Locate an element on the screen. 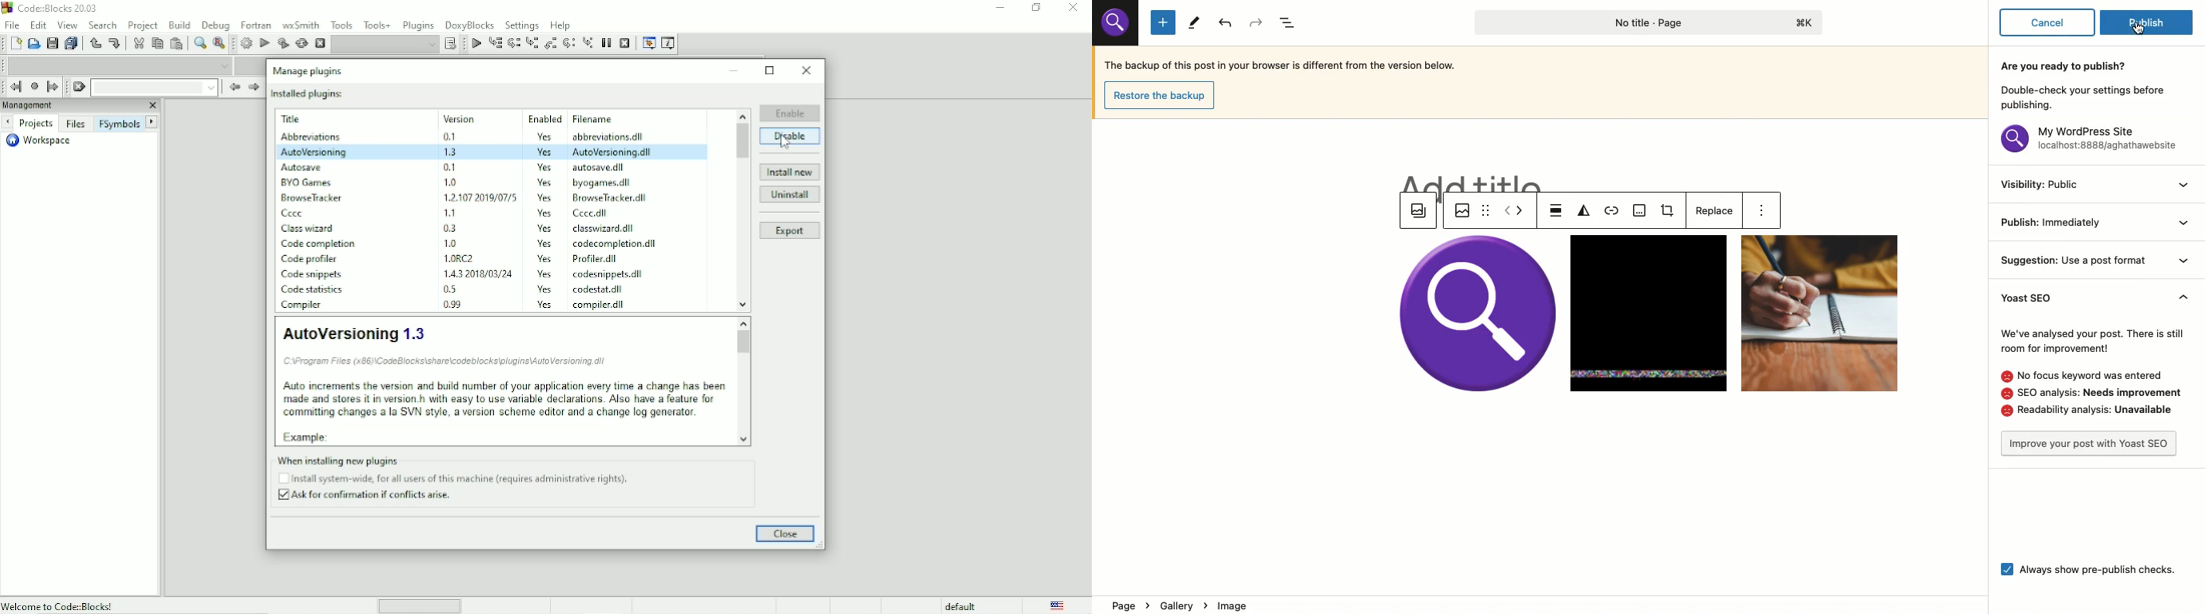 This screenshot has width=2212, height=616. Run to cursor is located at coordinates (475, 44).